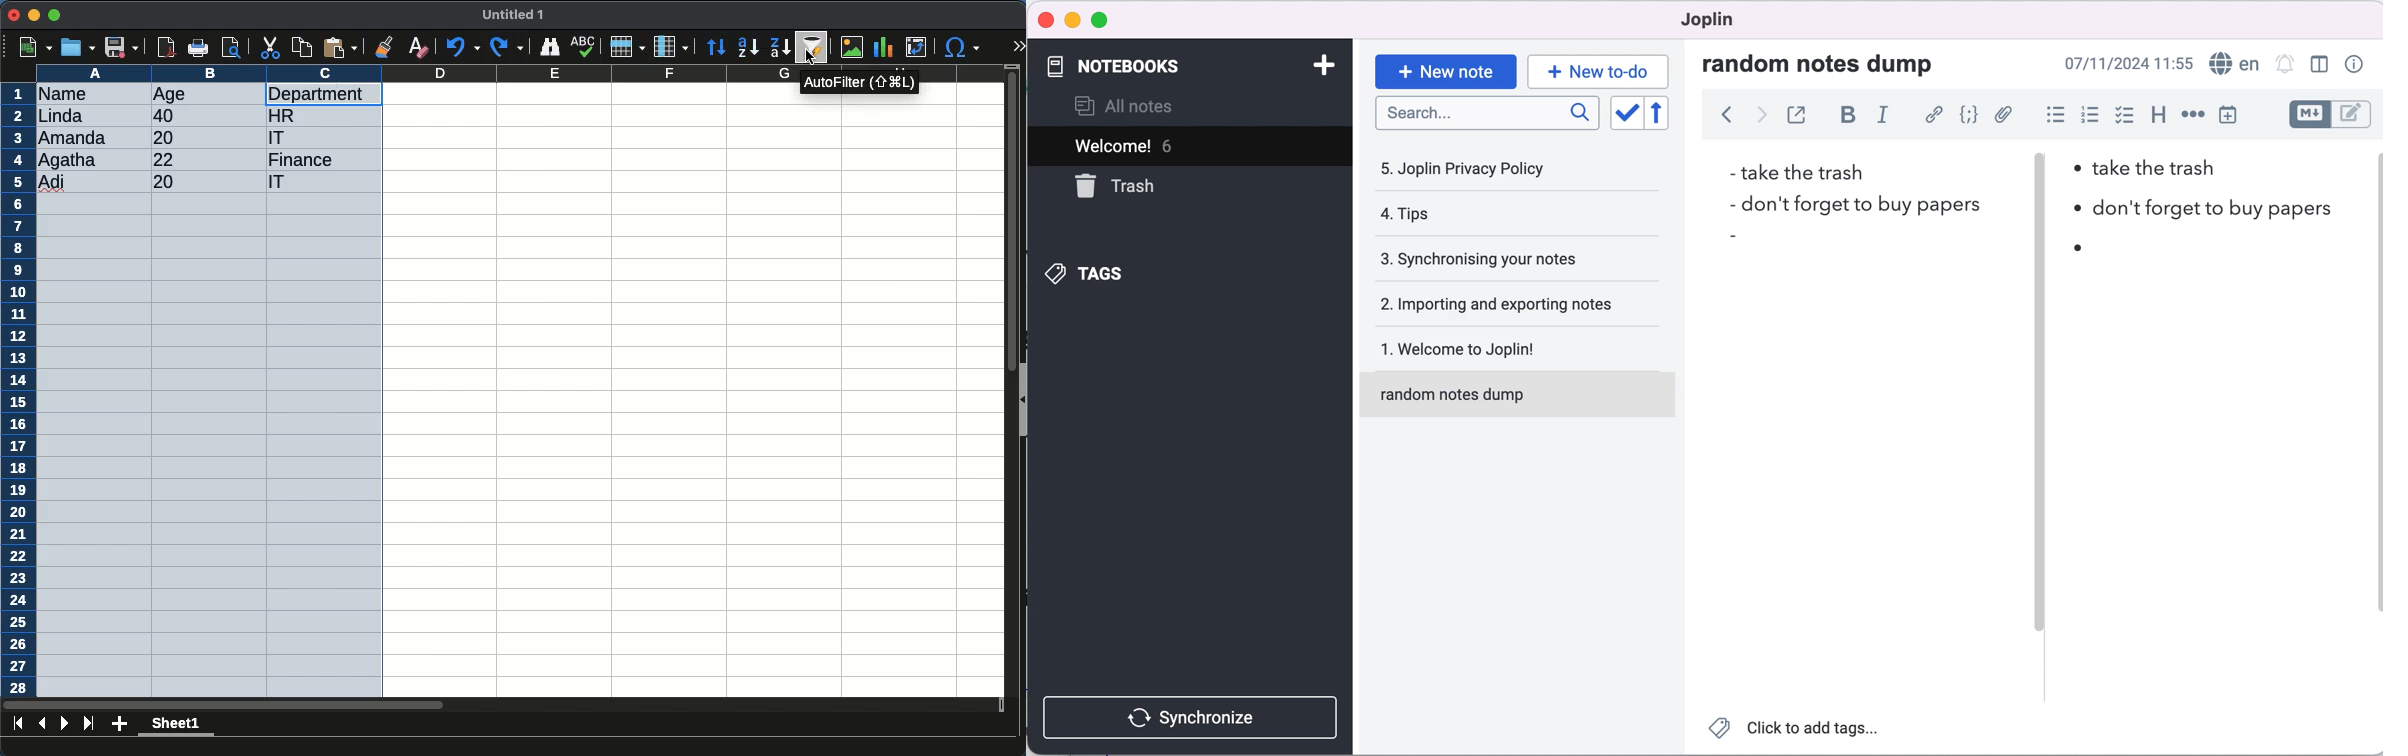  What do you see at coordinates (1885, 120) in the screenshot?
I see `italic` at bounding box center [1885, 120].